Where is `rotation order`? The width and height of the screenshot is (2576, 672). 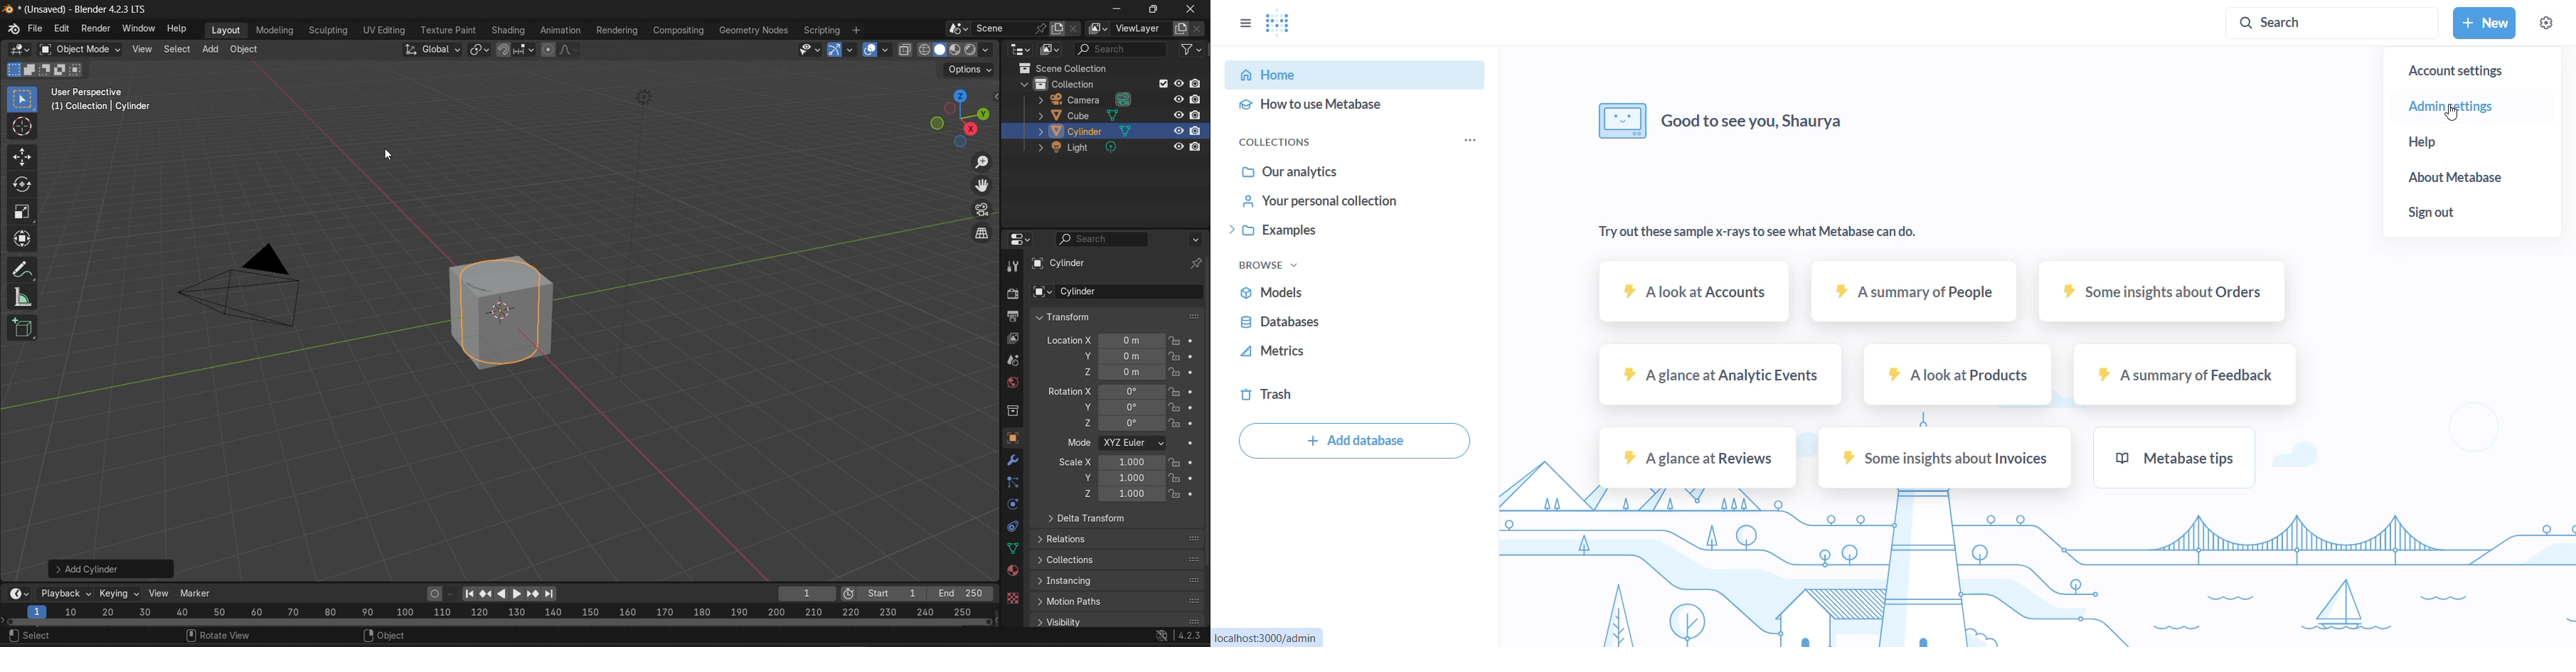 rotation order is located at coordinates (1136, 443).